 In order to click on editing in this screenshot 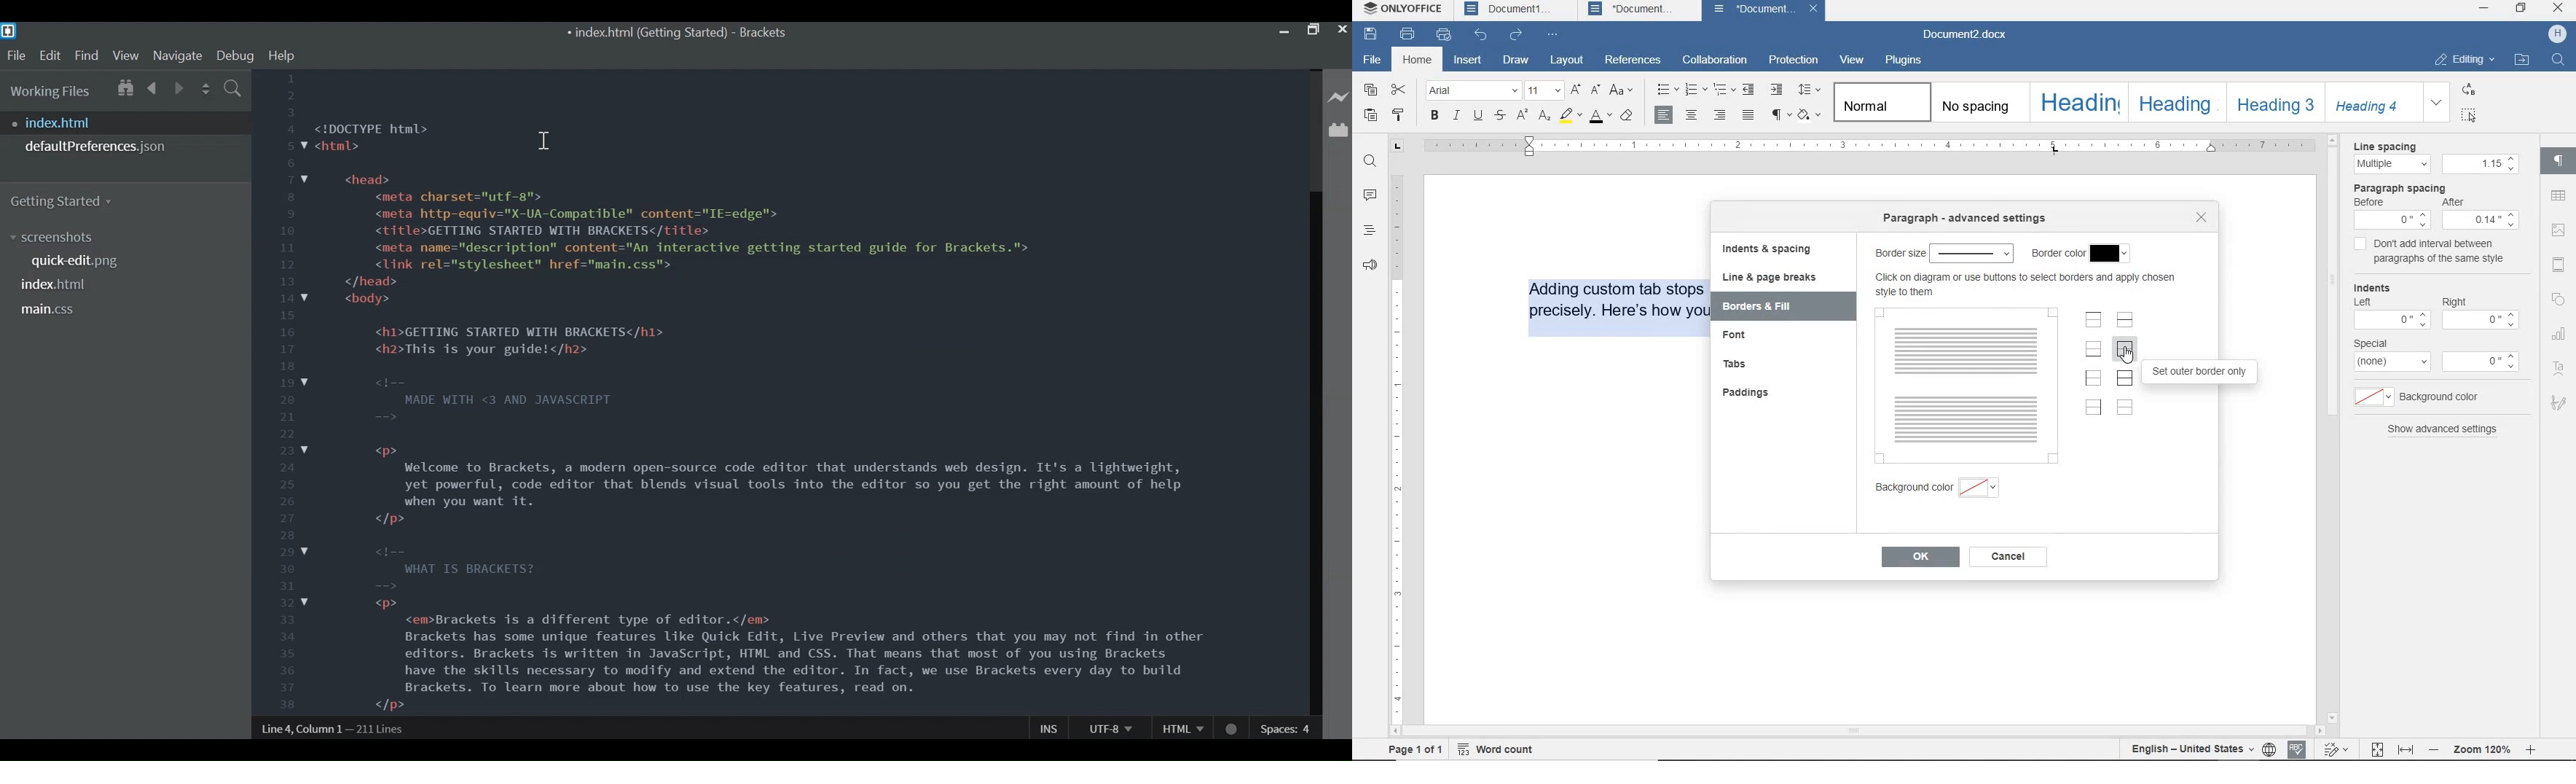, I will do `click(2462, 61)`.